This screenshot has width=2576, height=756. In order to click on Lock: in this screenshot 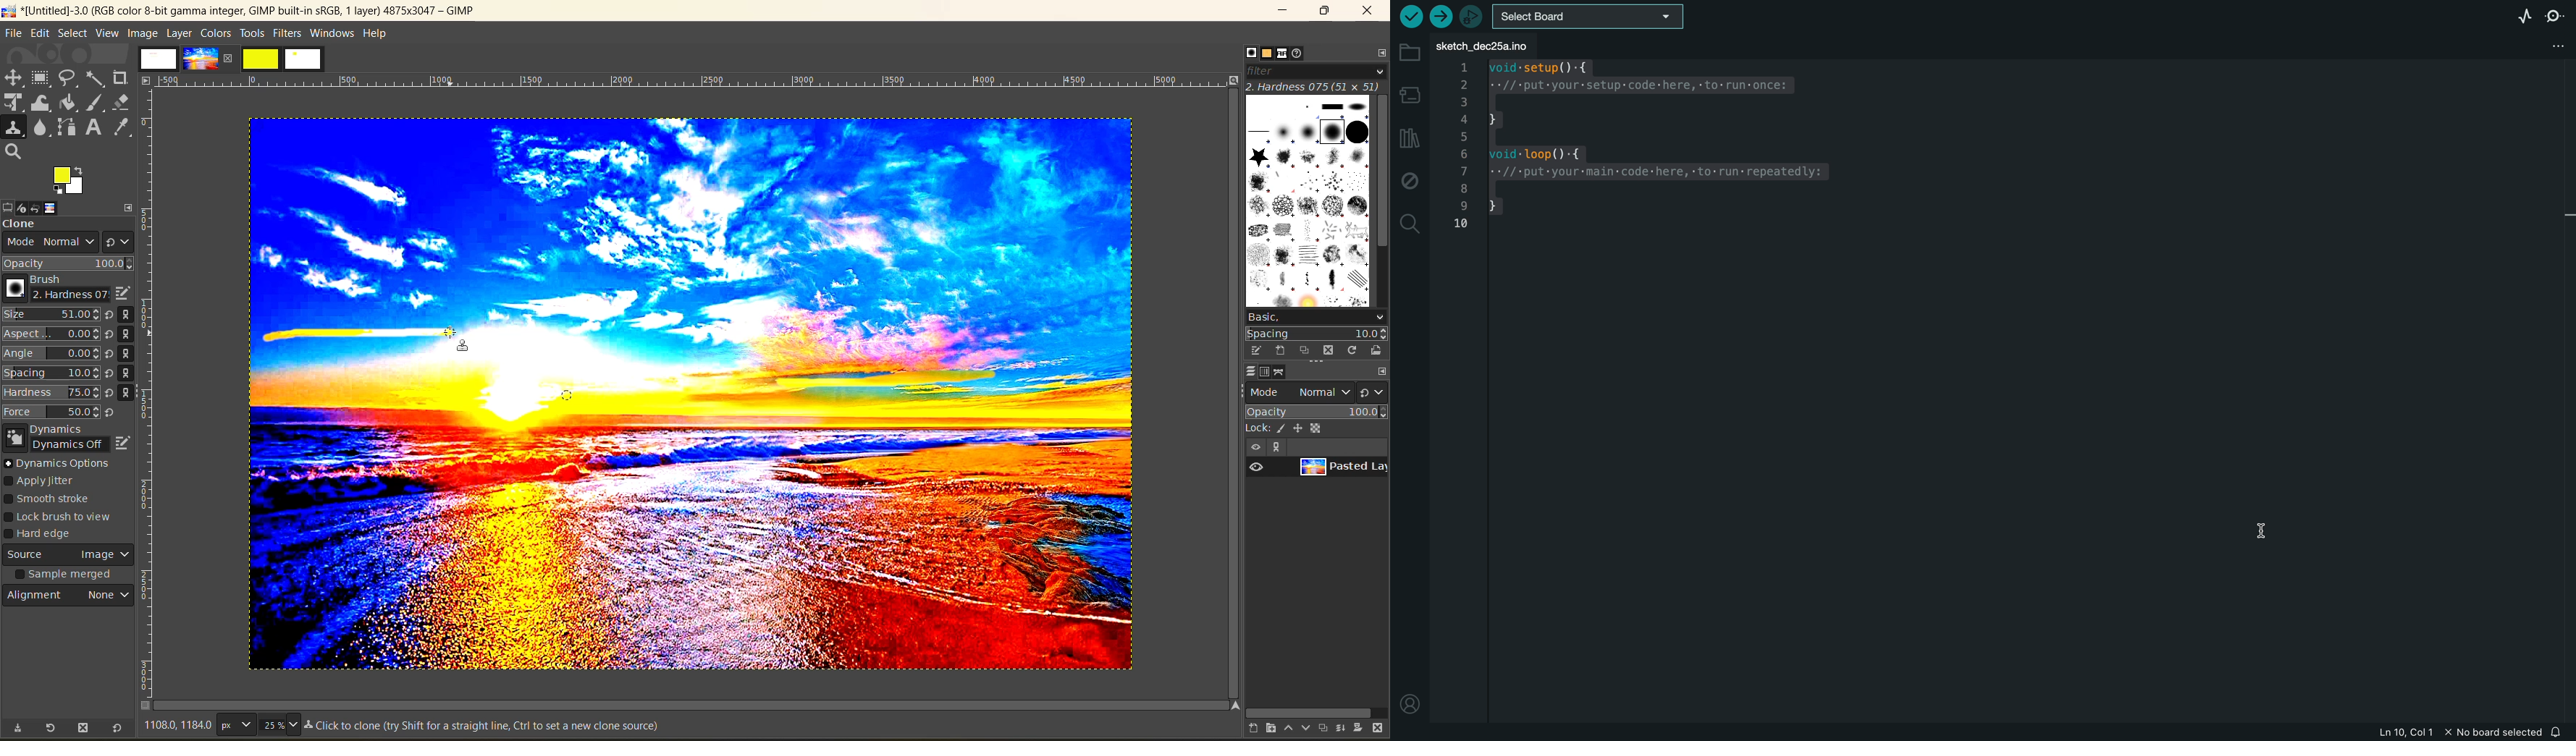, I will do `click(1258, 428)`.